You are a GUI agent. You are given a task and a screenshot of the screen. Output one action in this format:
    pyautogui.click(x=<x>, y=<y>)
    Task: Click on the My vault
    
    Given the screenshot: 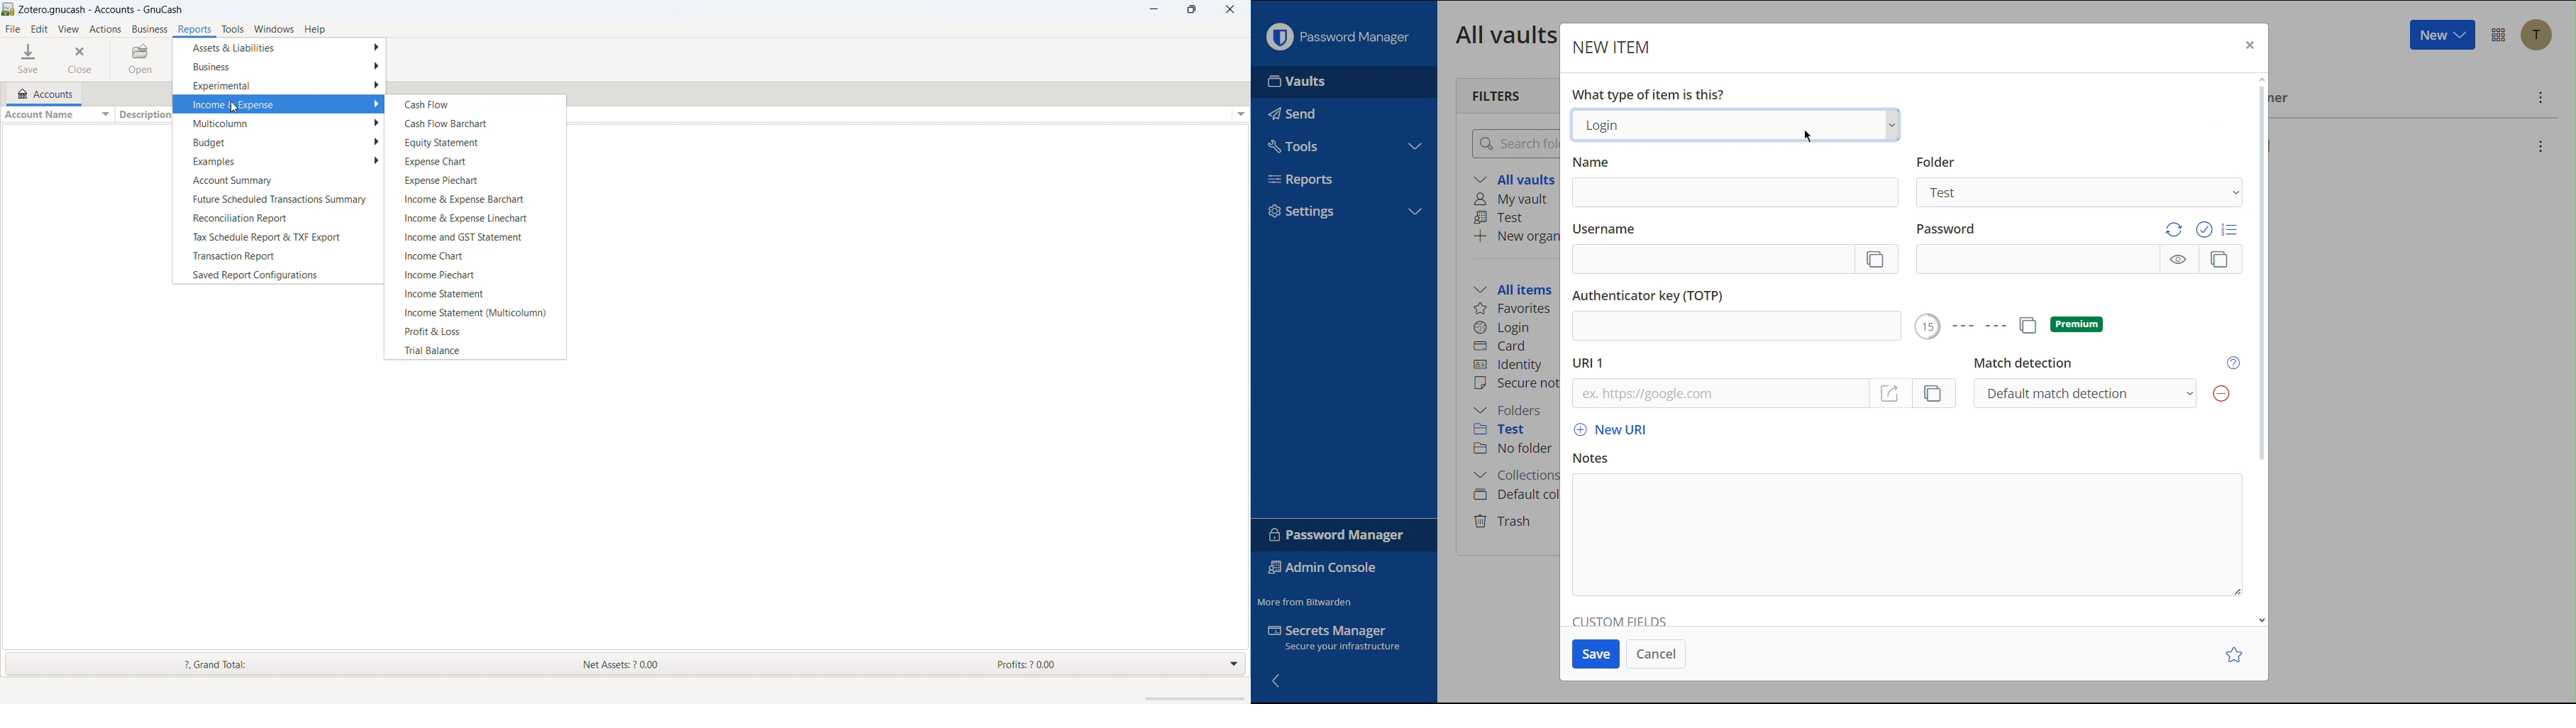 What is the action you would take?
    pyautogui.click(x=1515, y=200)
    